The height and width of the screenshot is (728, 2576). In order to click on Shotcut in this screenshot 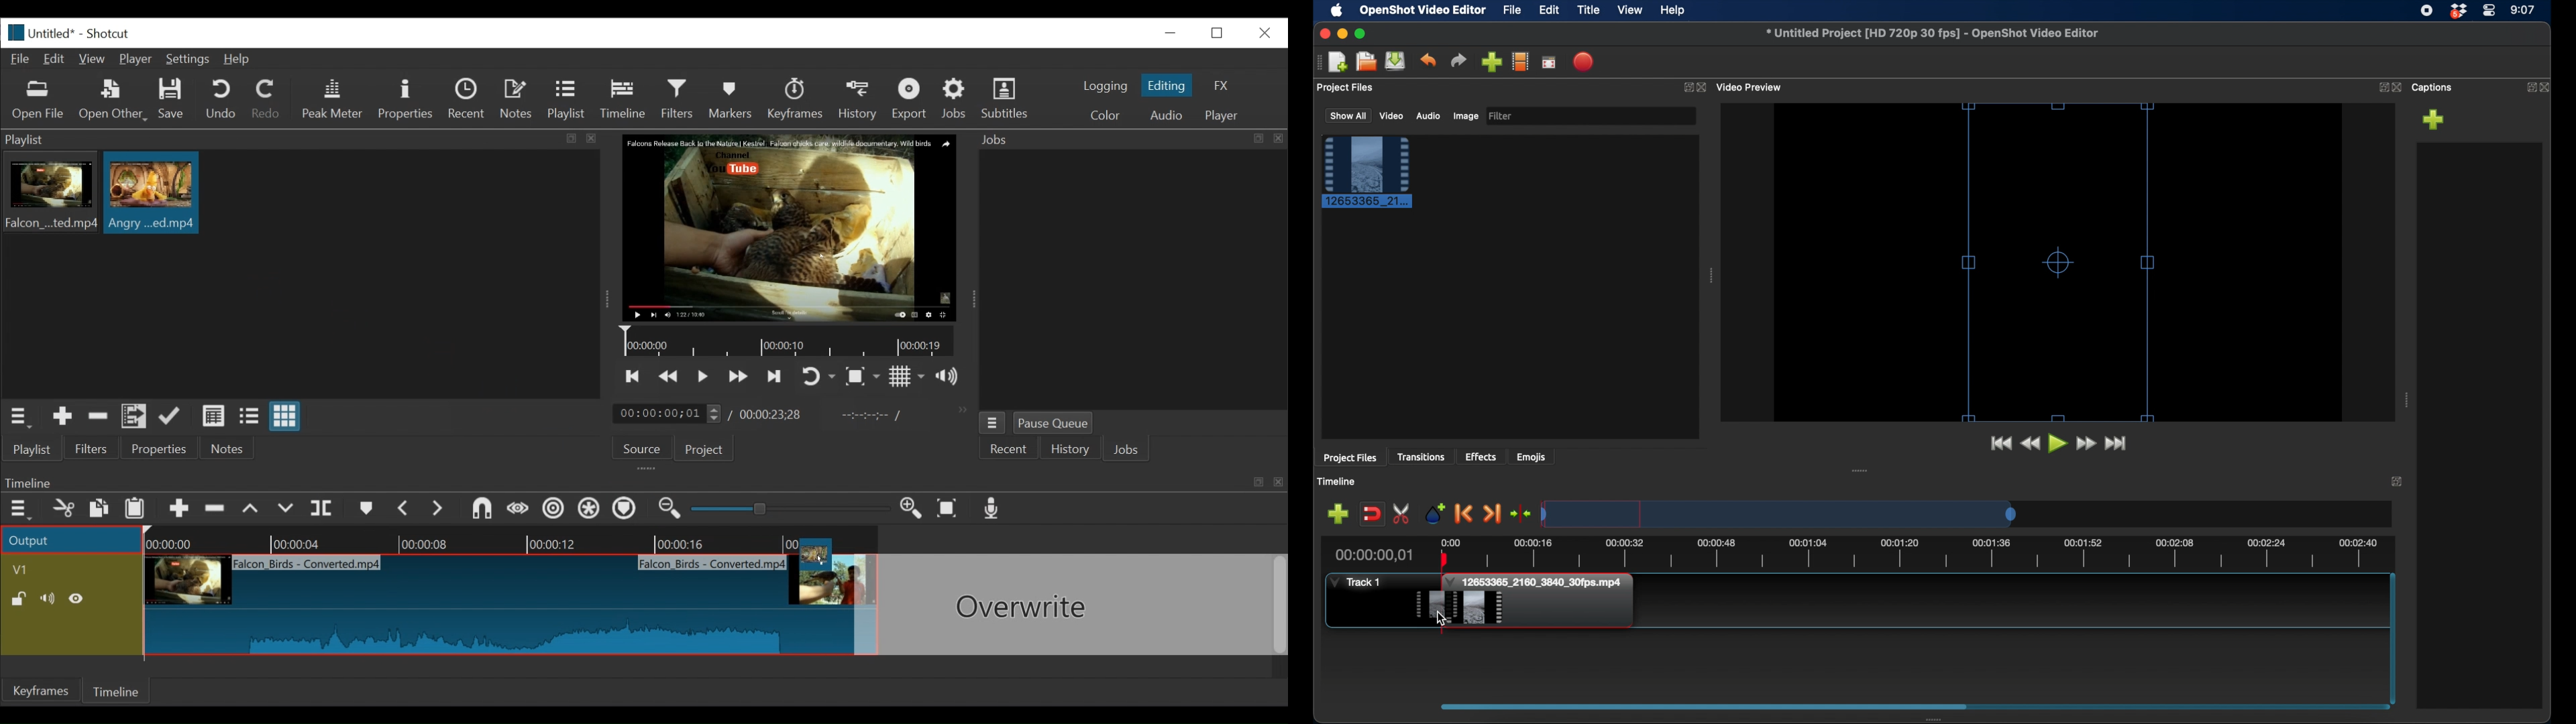, I will do `click(107, 35)`.